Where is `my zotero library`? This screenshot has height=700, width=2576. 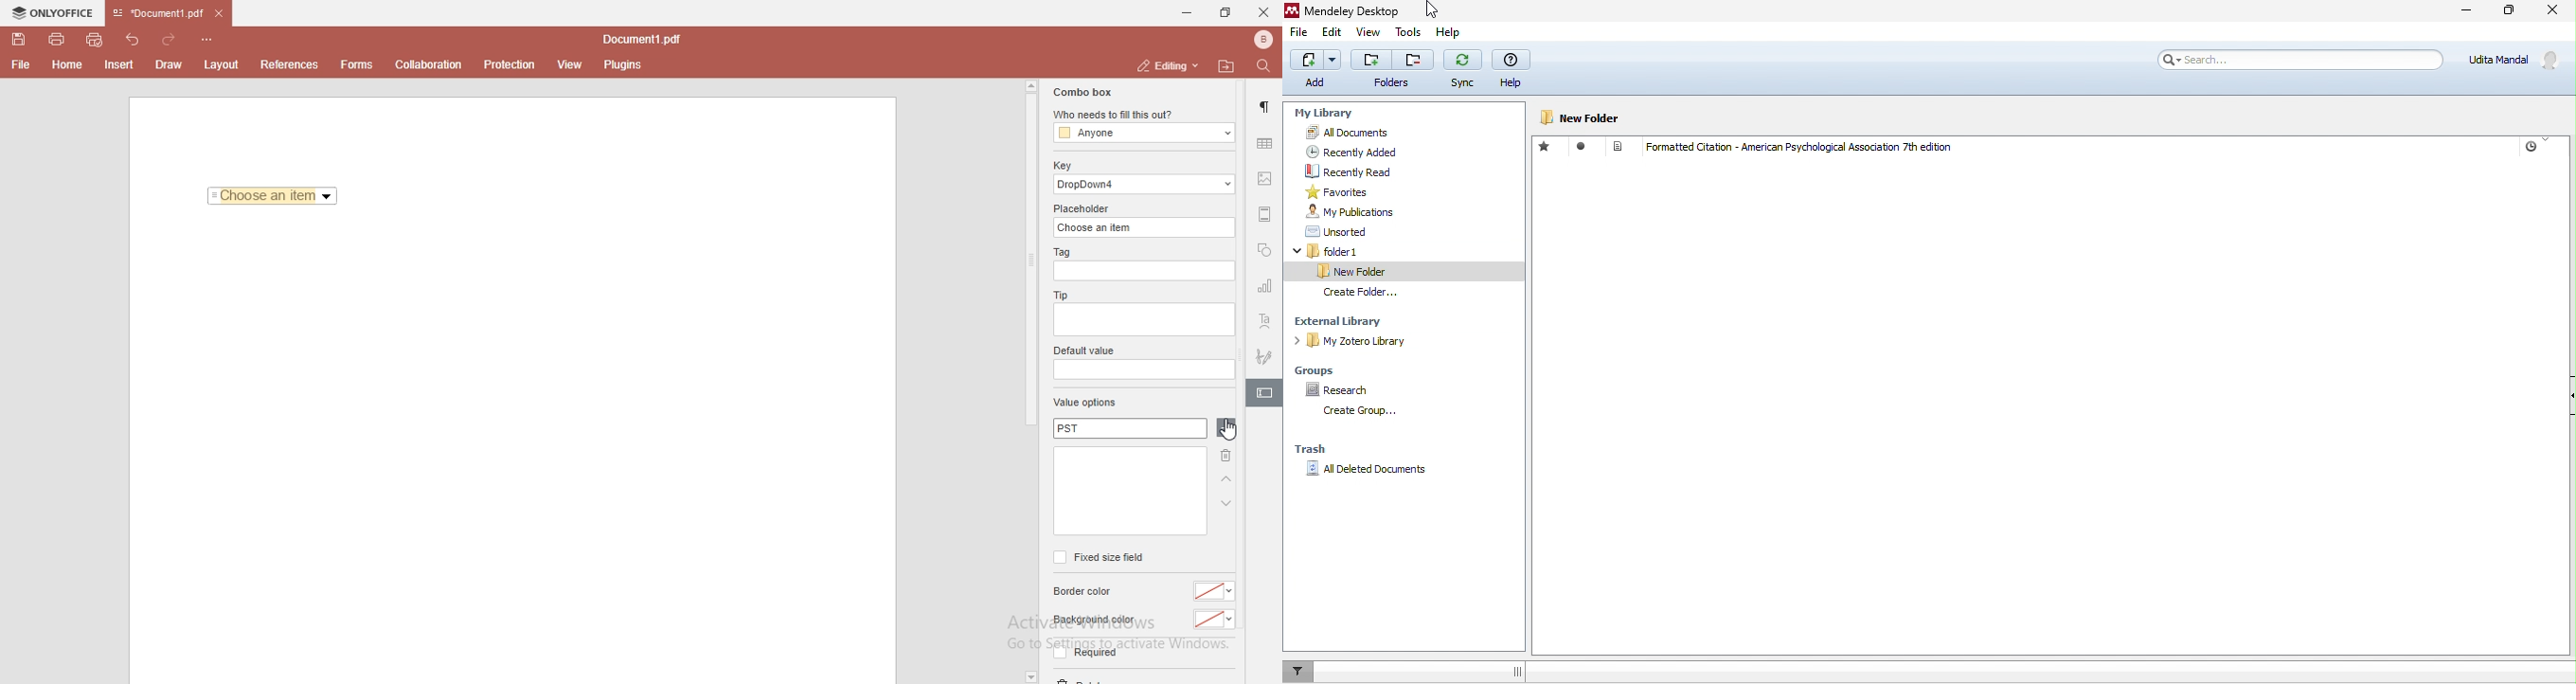
my zotero library is located at coordinates (1356, 340).